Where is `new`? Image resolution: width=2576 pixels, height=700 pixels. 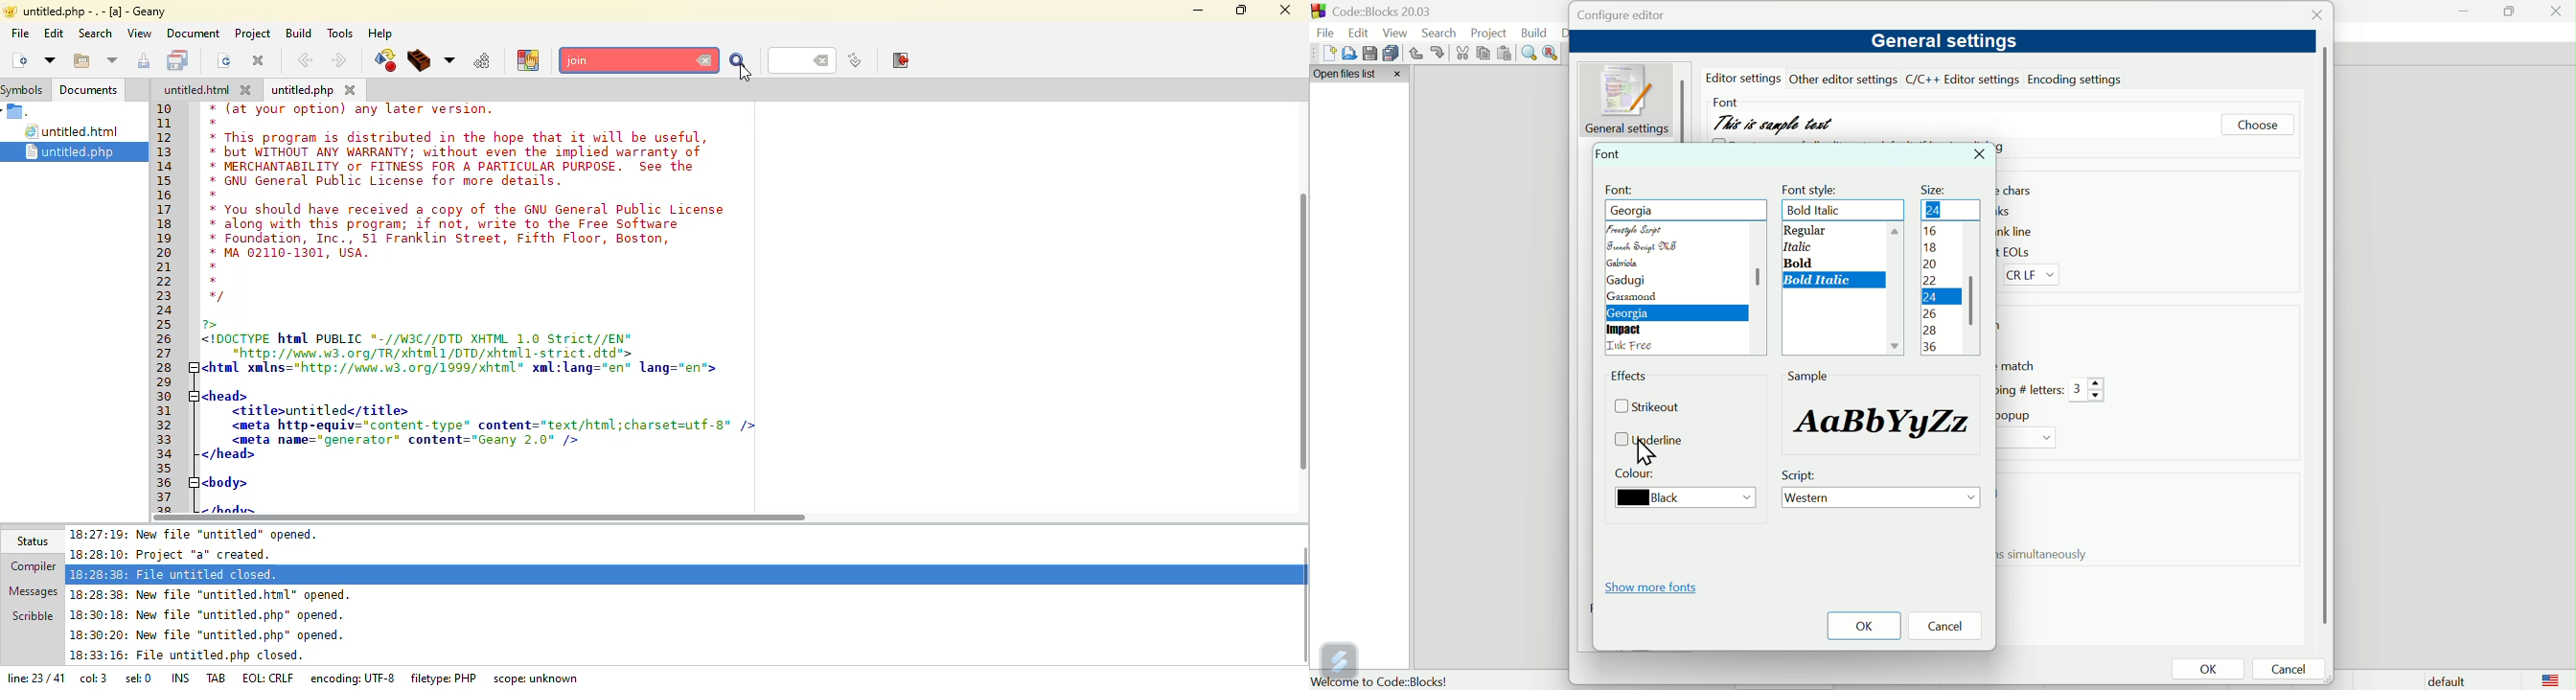
new is located at coordinates (18, 59).